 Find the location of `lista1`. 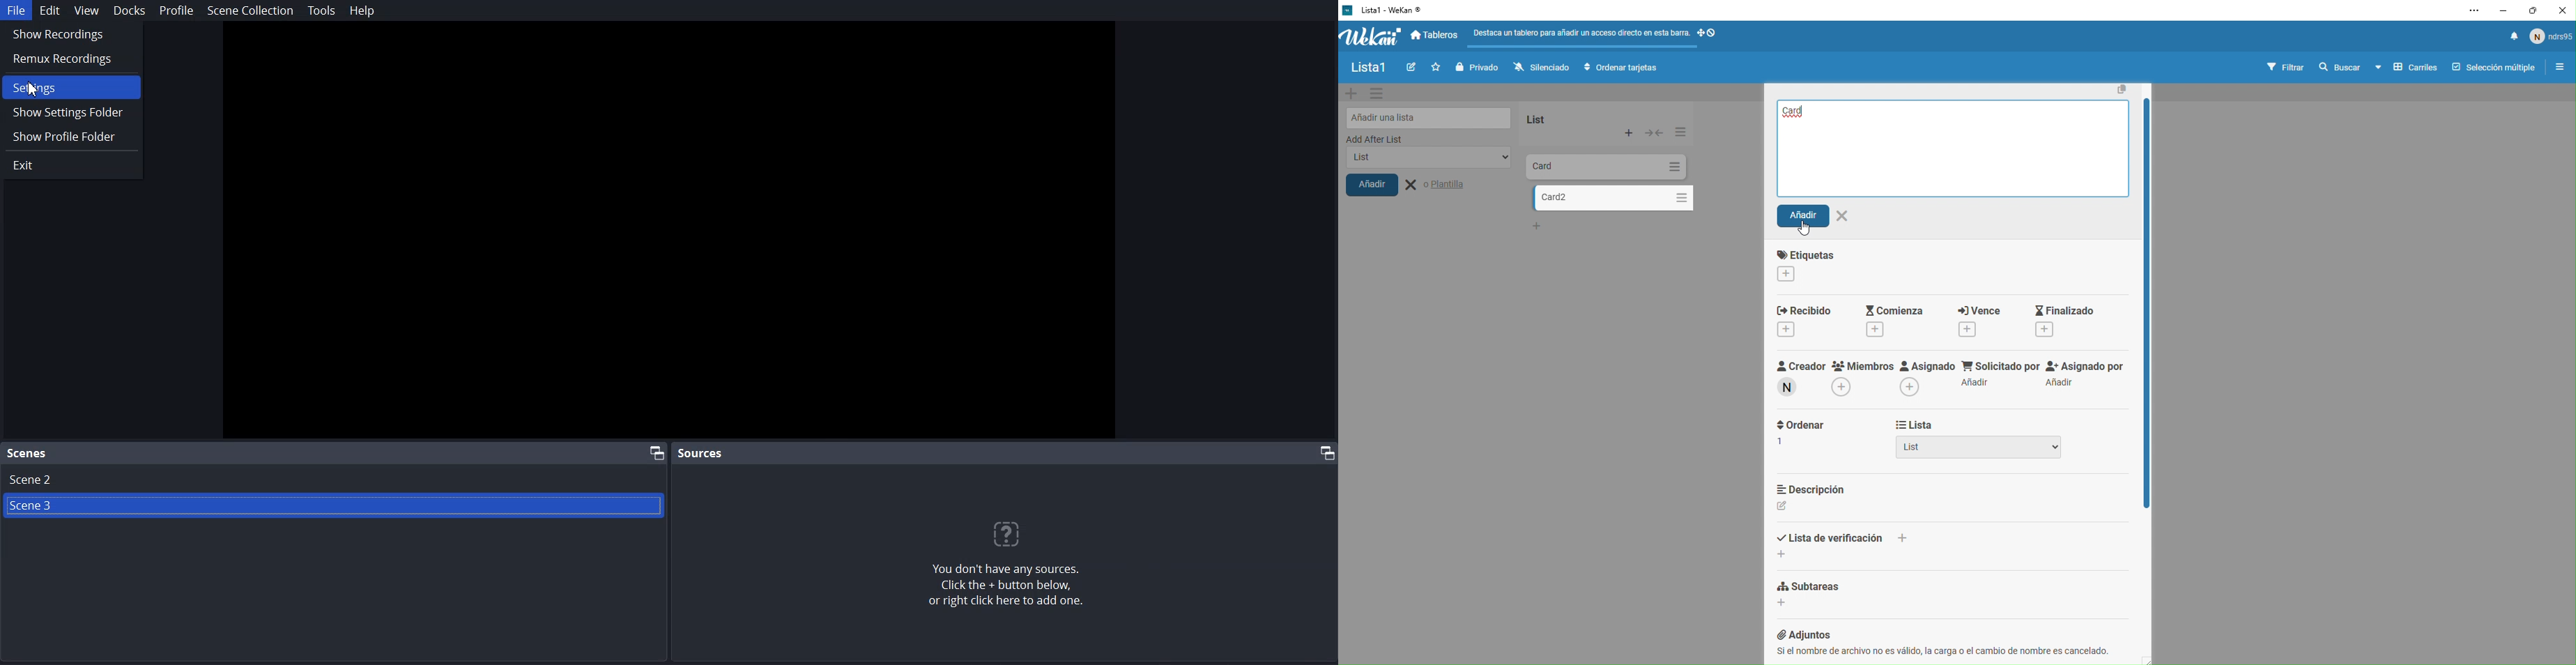

lista1 is located at coordinates (1368, 68).